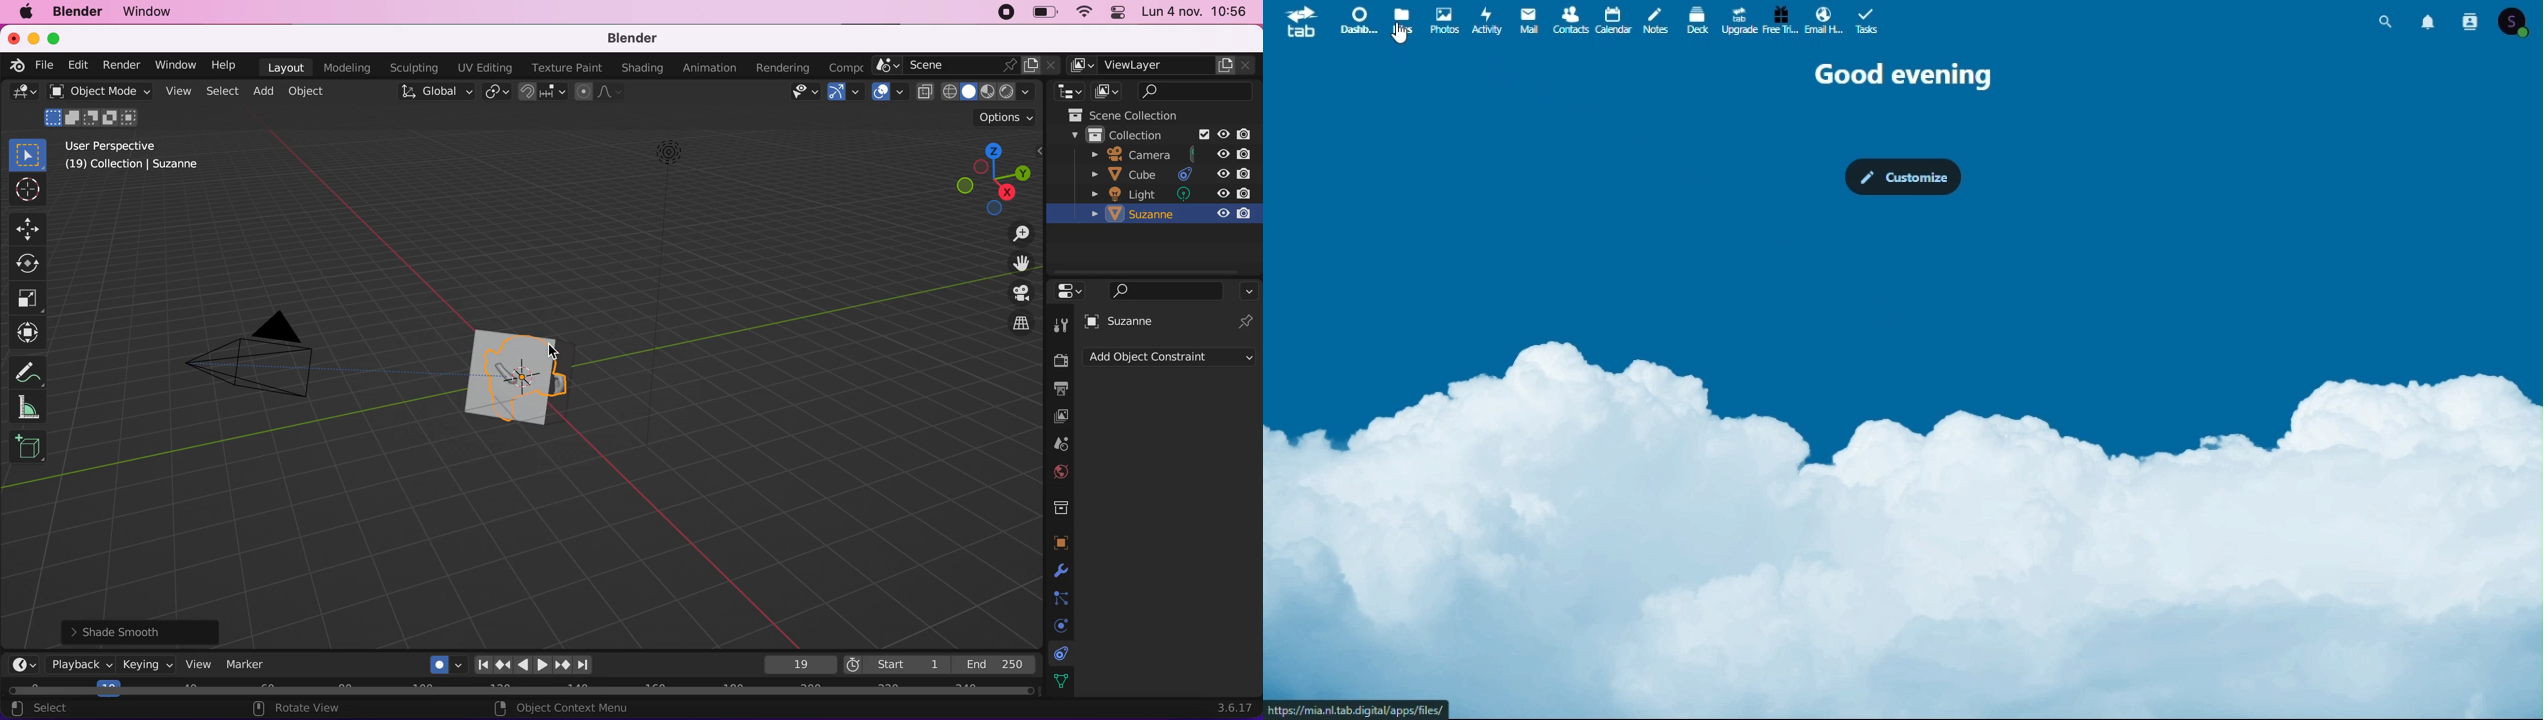 This screenshot has height=728, width=2548. Describe the element at coordinates (1903, 75) in the screenshot. I see `Good Evening` at that location.